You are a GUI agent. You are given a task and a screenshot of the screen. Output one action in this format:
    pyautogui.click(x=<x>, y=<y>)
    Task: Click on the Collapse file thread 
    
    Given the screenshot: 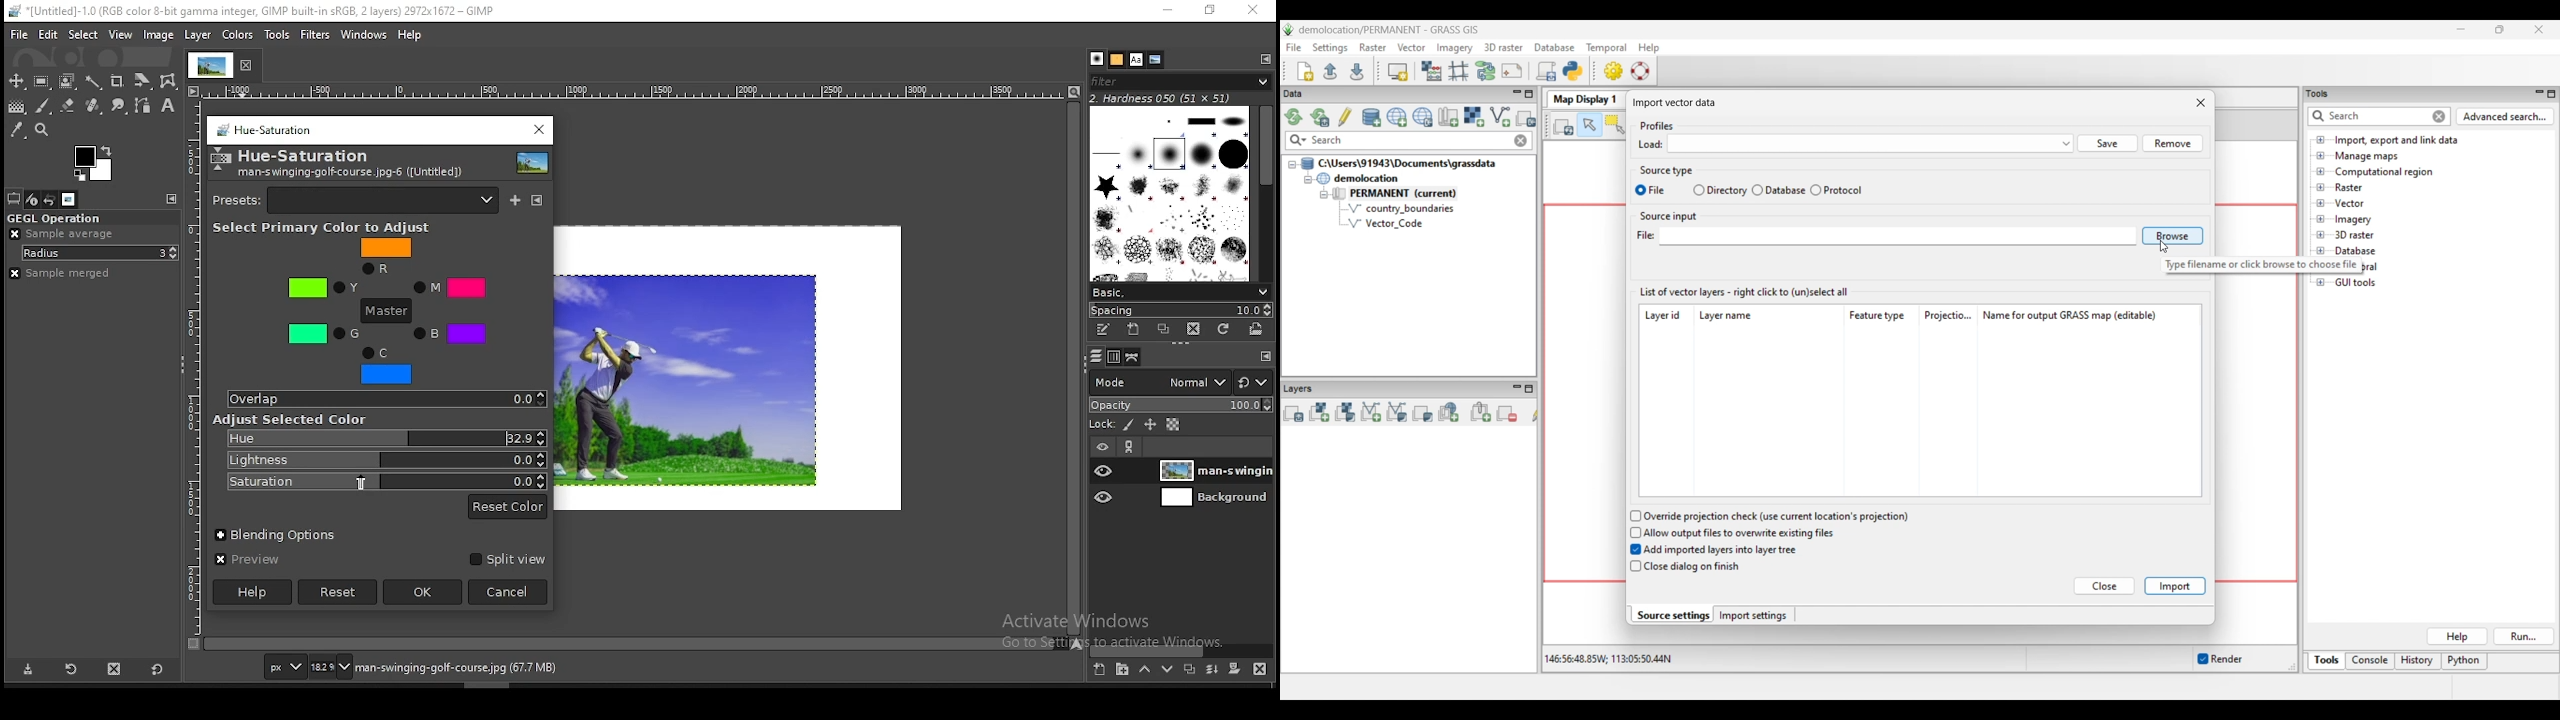 What is the action you would take?
    pyautogui.click(x=1292, y=165)
    